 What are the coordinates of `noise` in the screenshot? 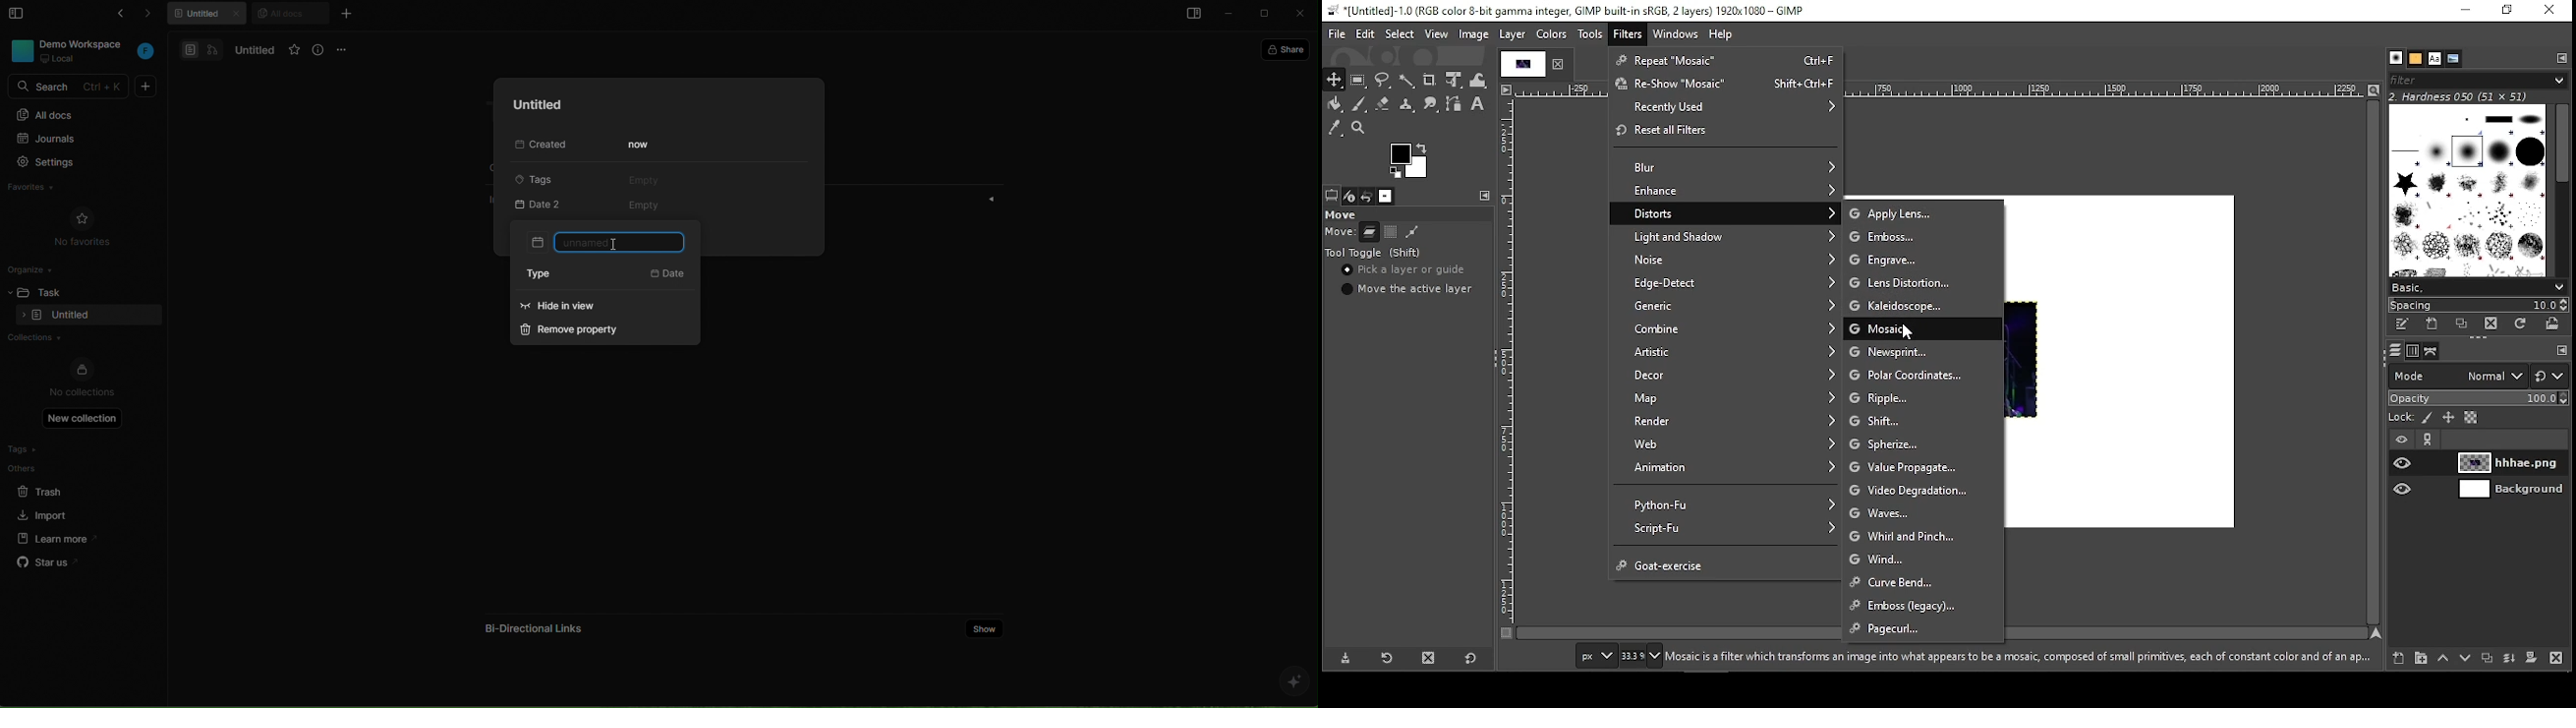 It's located at (1729, 257).